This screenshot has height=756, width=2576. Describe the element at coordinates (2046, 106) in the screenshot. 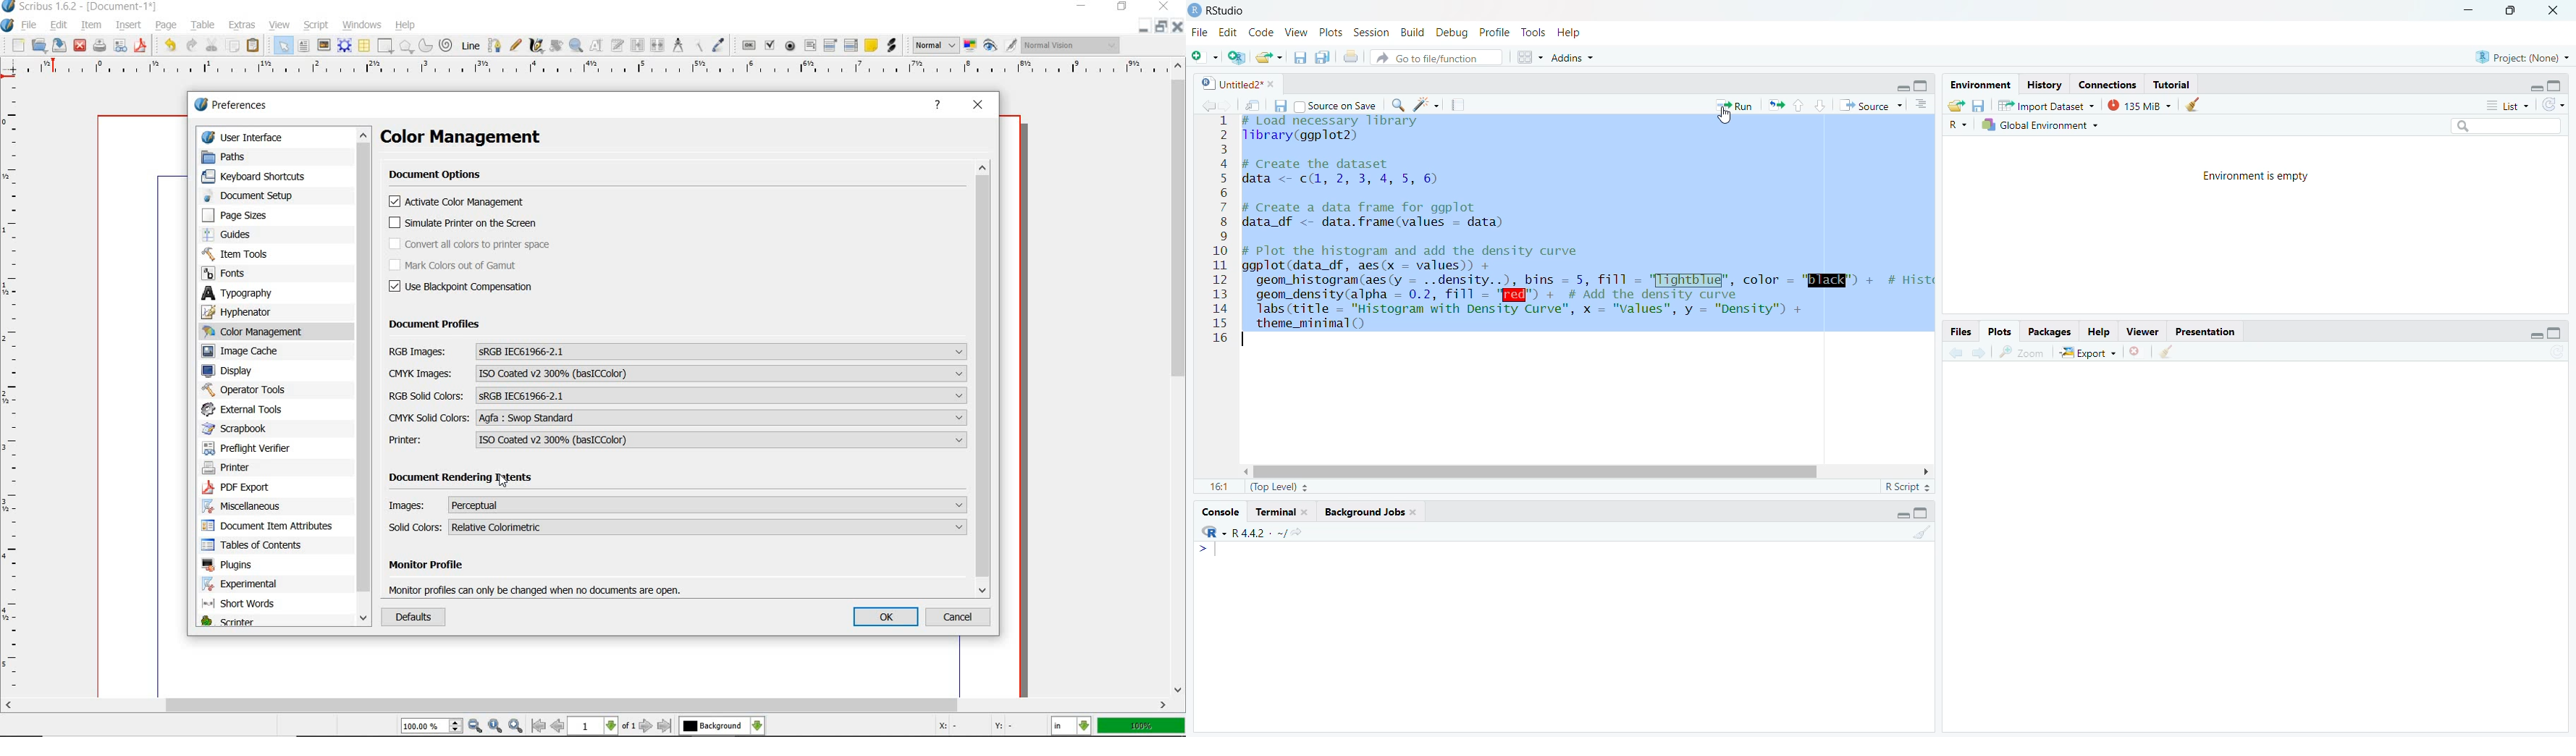

I see `Import Dataset` at that location.